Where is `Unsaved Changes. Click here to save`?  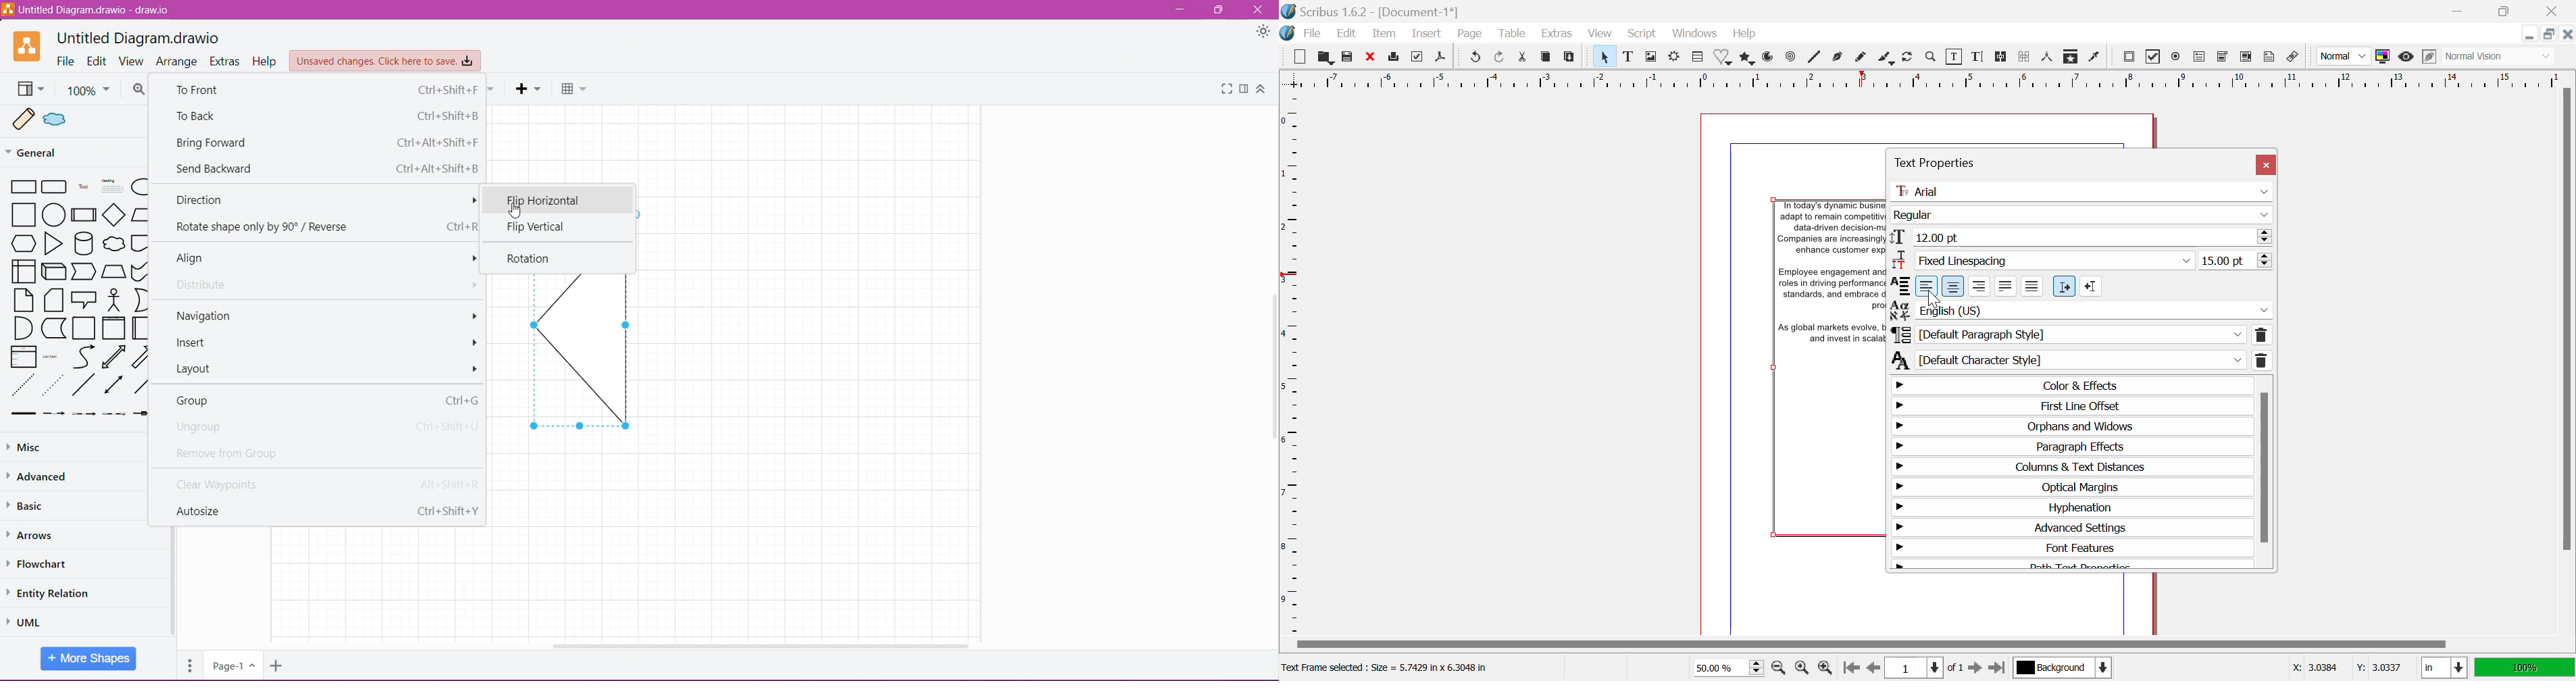
Unsaved Changes. Click here to save is located at coordinates (384, 61).